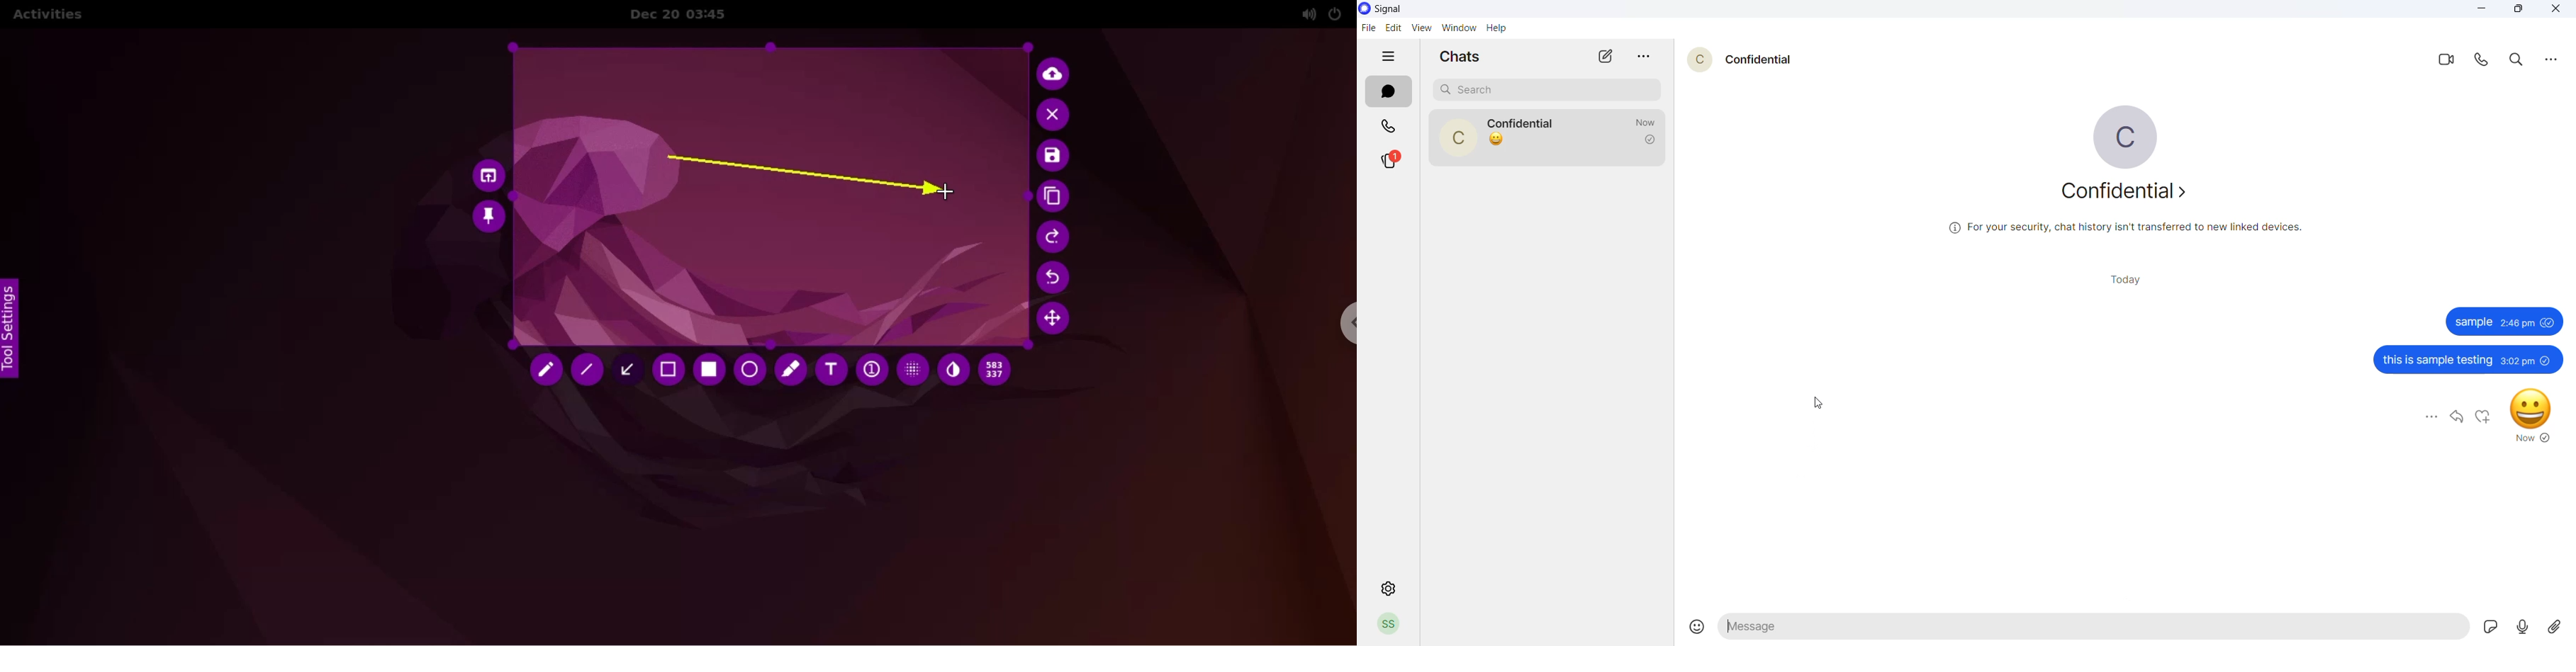 The image size is (2576, 672). I want to click on voice call, so click(2482, 62).